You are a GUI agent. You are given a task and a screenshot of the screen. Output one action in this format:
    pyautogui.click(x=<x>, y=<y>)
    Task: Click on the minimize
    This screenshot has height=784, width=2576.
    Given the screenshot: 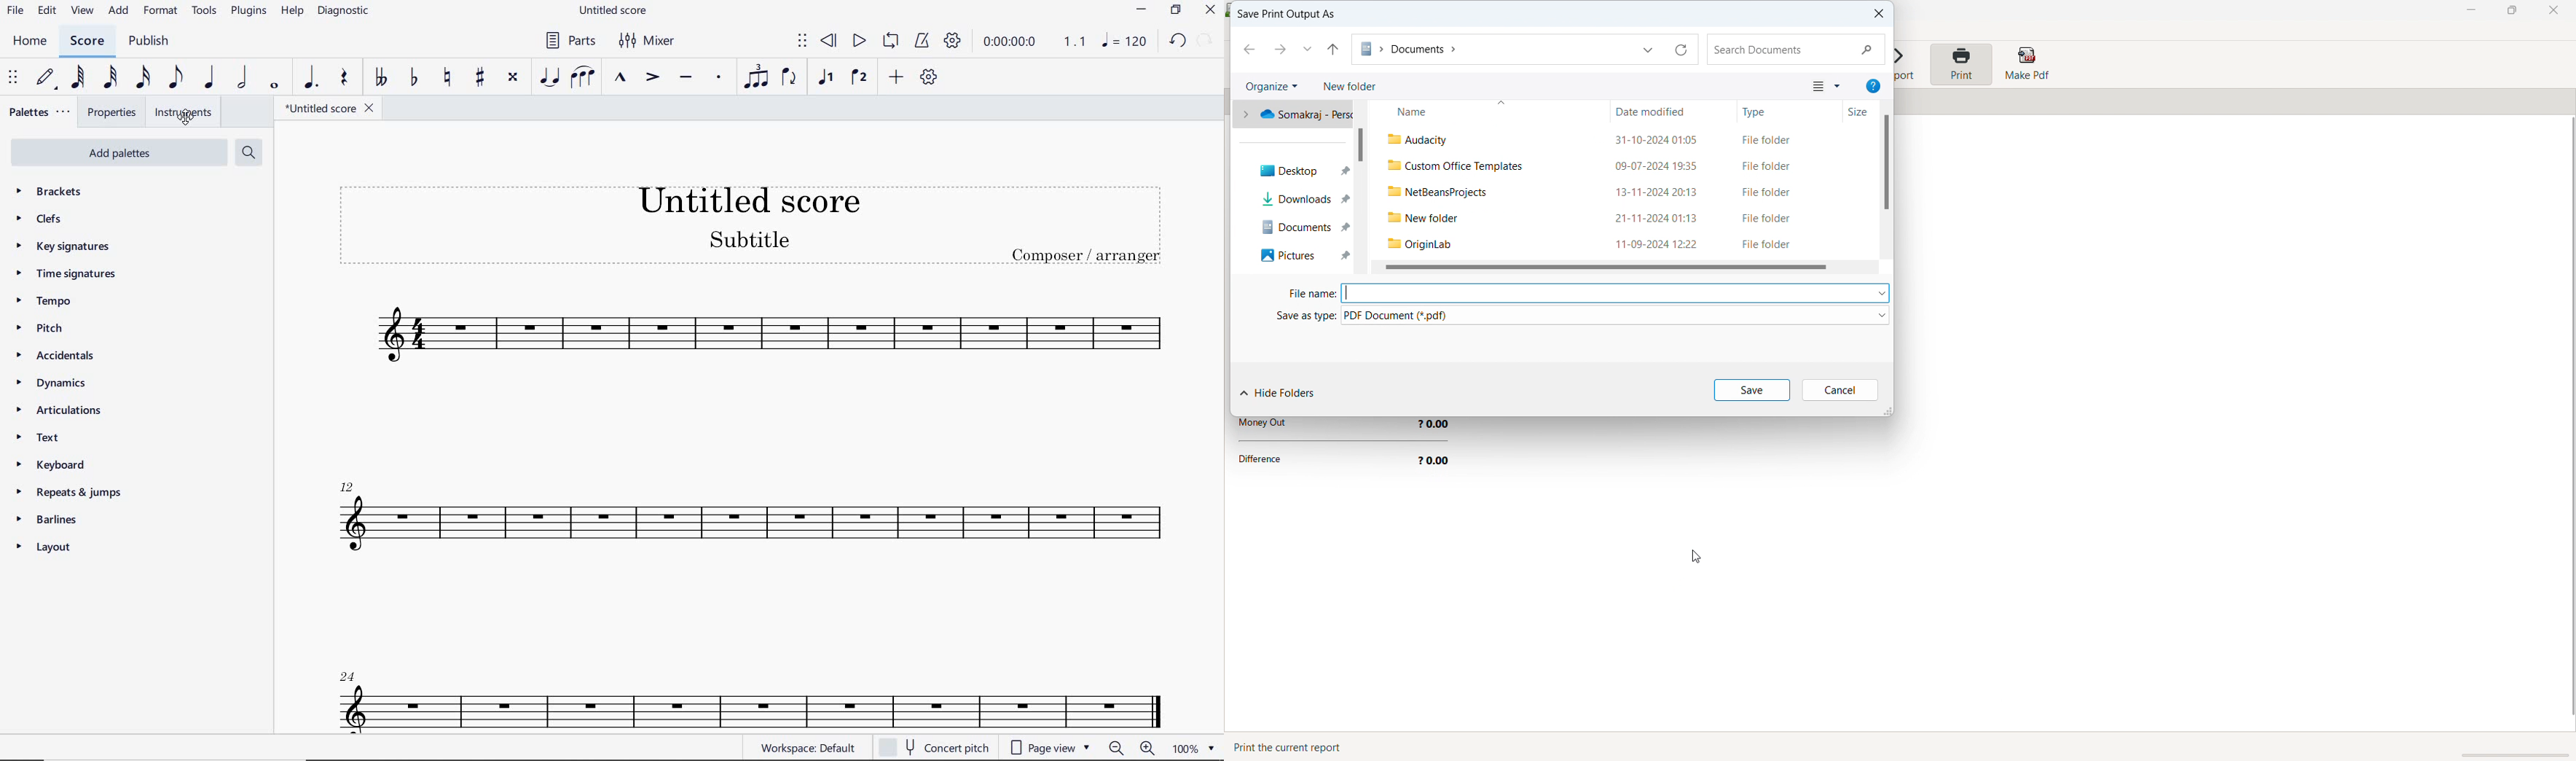 What is the action you would take?
    pyautogui.click(x=2472, y=11)
    